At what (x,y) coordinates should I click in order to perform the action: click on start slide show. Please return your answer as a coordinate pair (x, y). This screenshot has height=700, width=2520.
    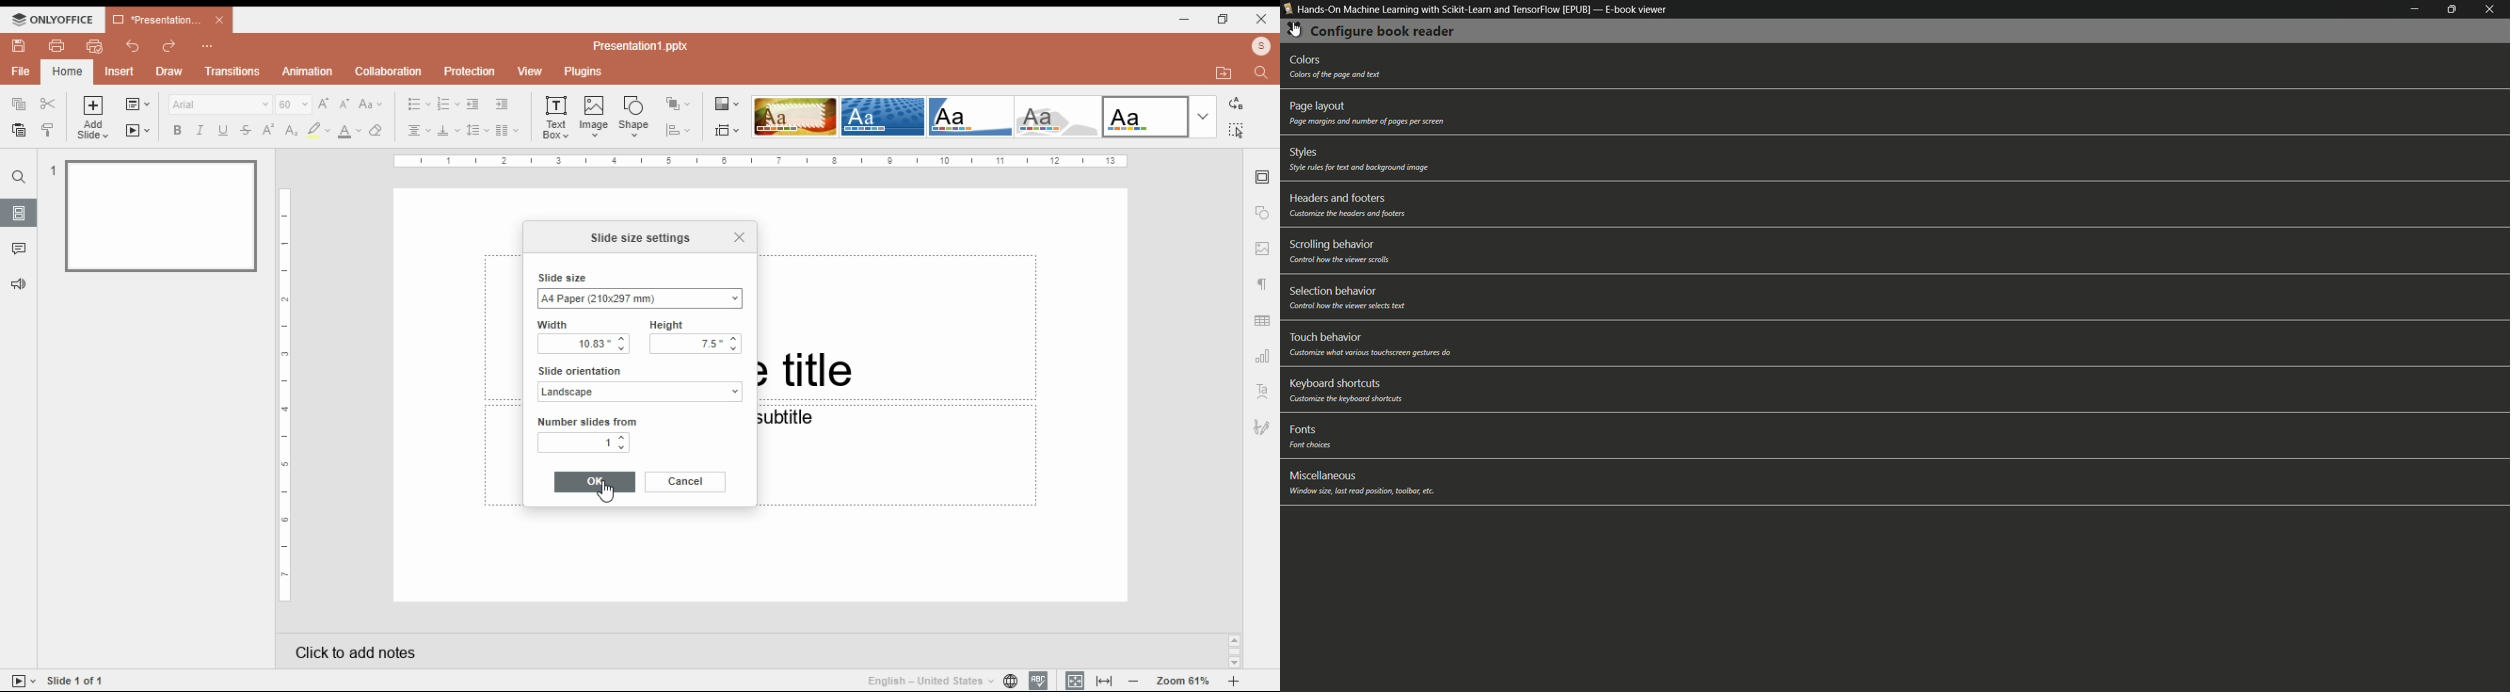
    Looking at the image, I should click on (24, 681).